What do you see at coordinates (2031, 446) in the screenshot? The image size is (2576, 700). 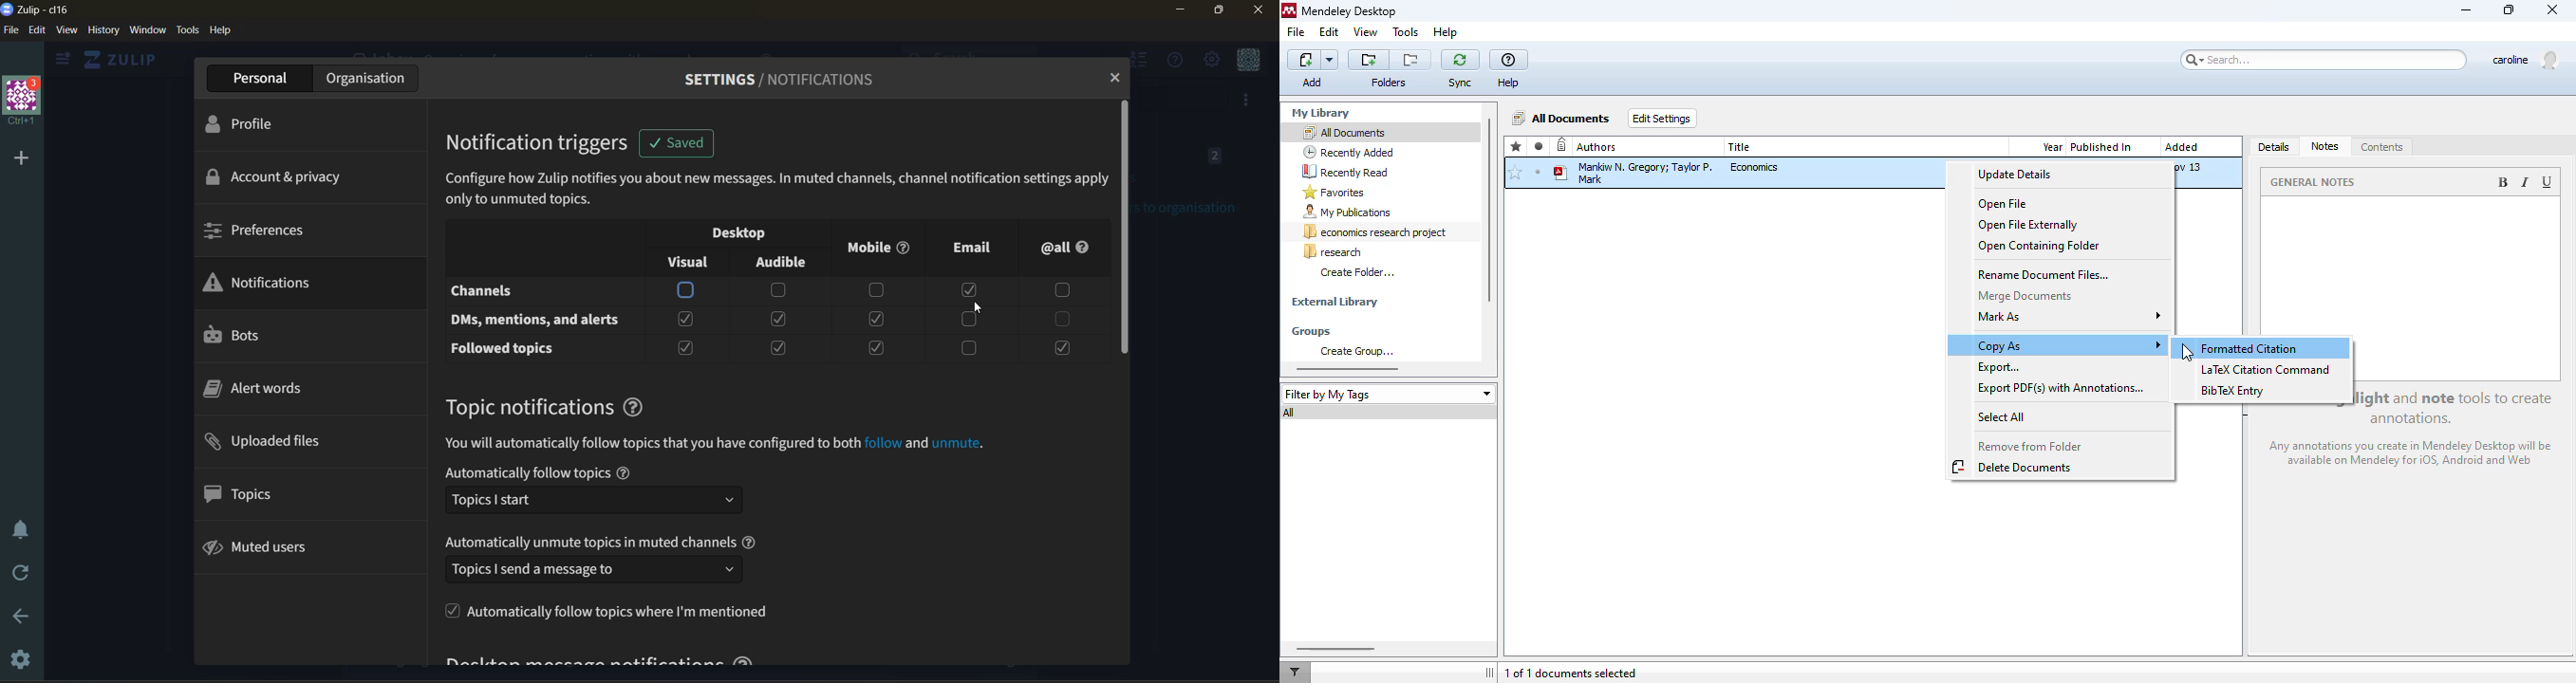 I see `remove from folder` at bounding box center [2031, 446].